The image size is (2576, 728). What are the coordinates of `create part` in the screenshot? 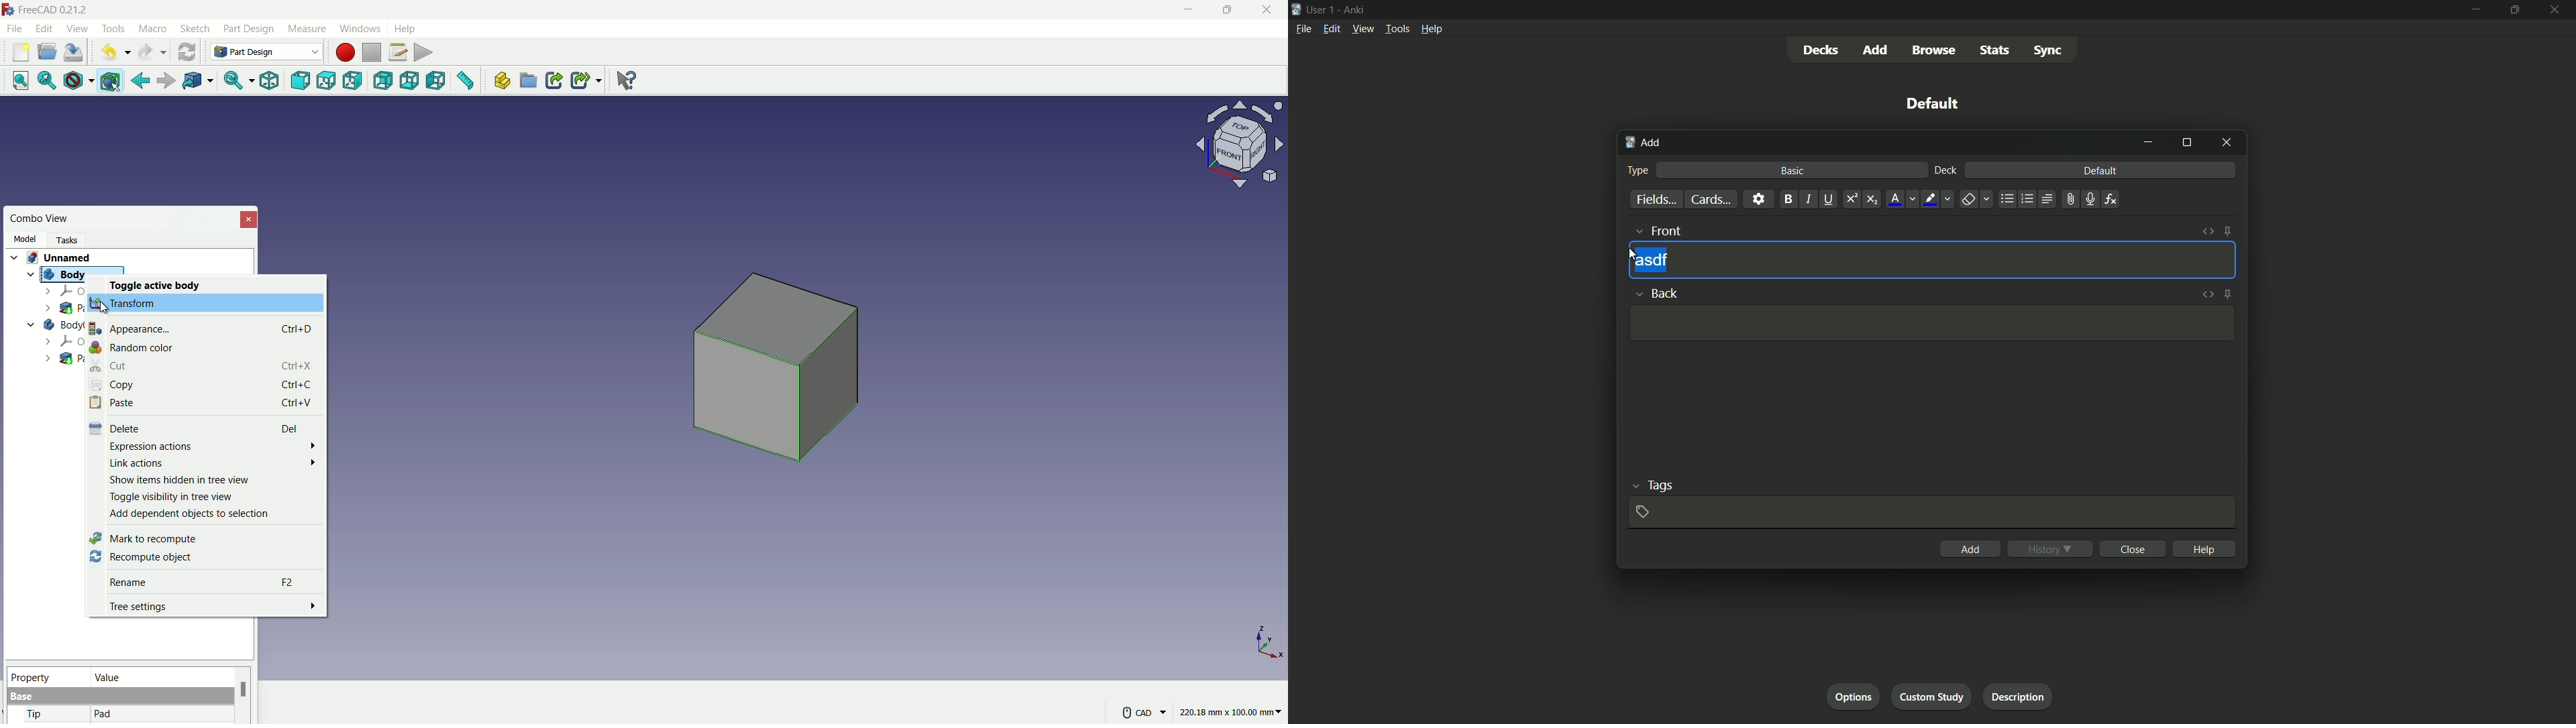 It's located at (500, 81).